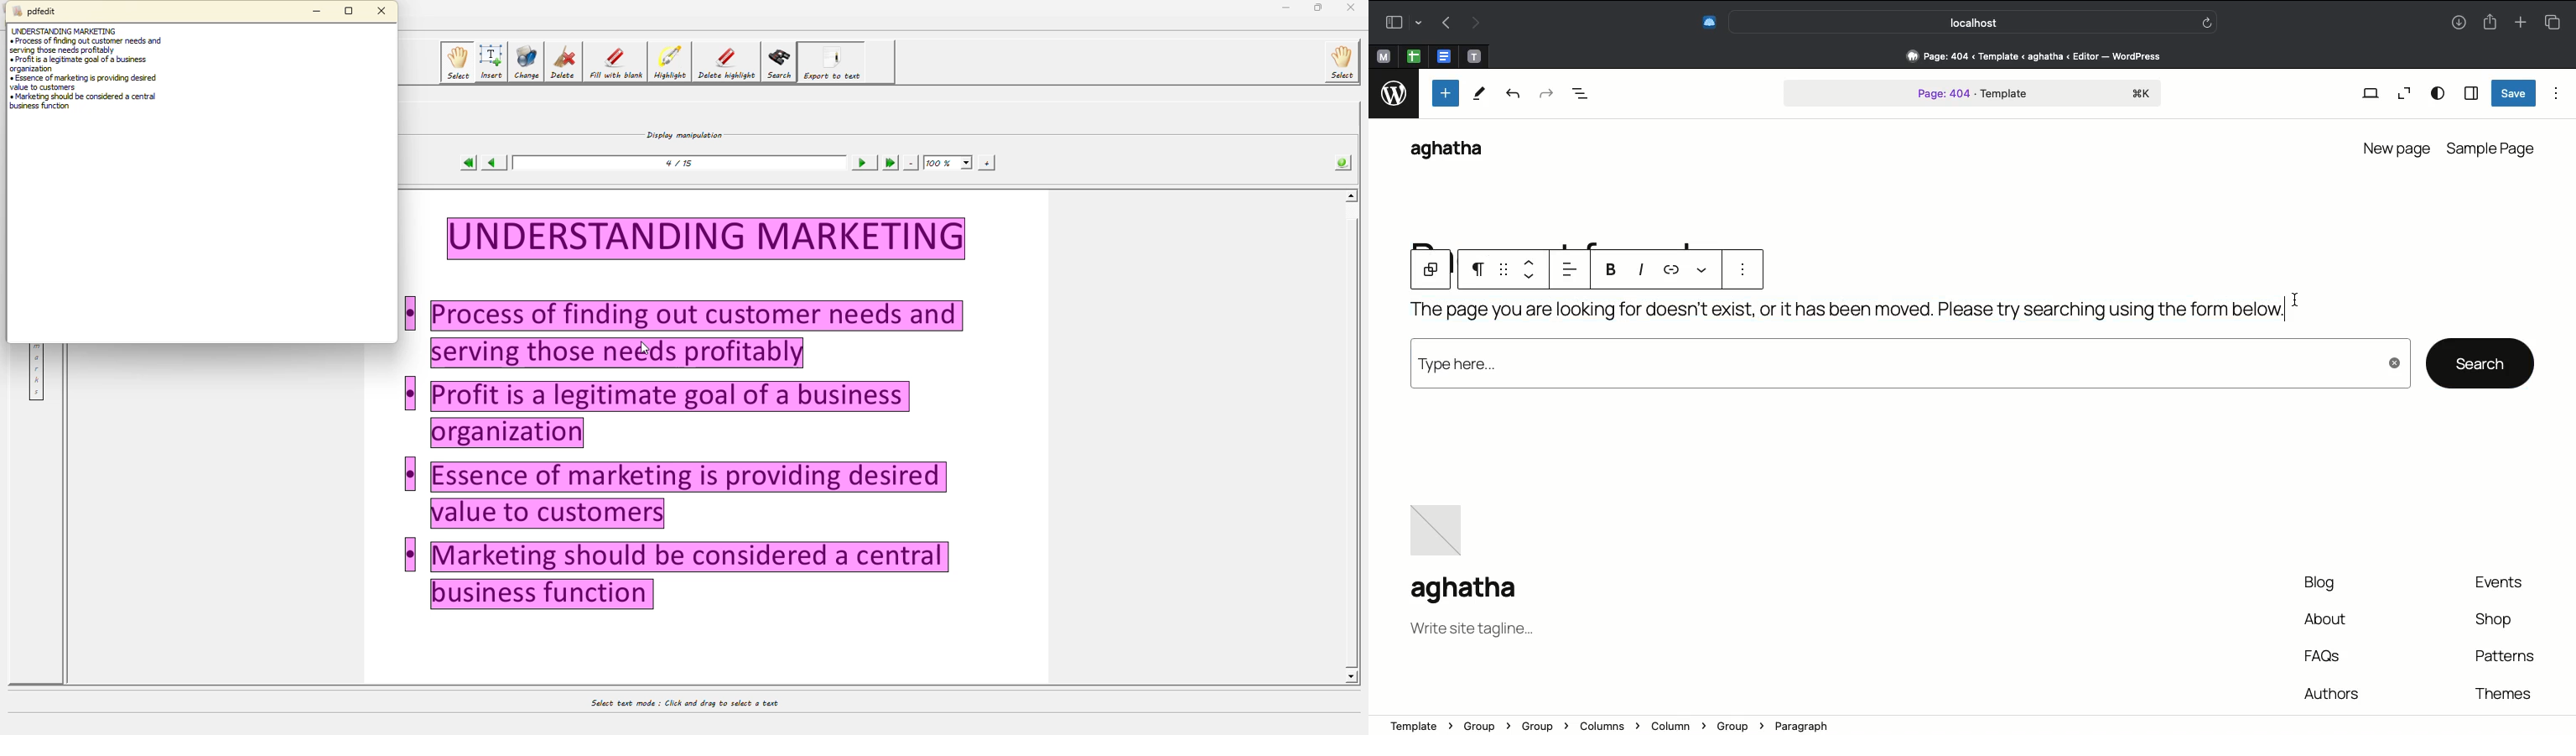 This screenshot has width=2576, height=756. I want to click on Save, so click(2514, 93).